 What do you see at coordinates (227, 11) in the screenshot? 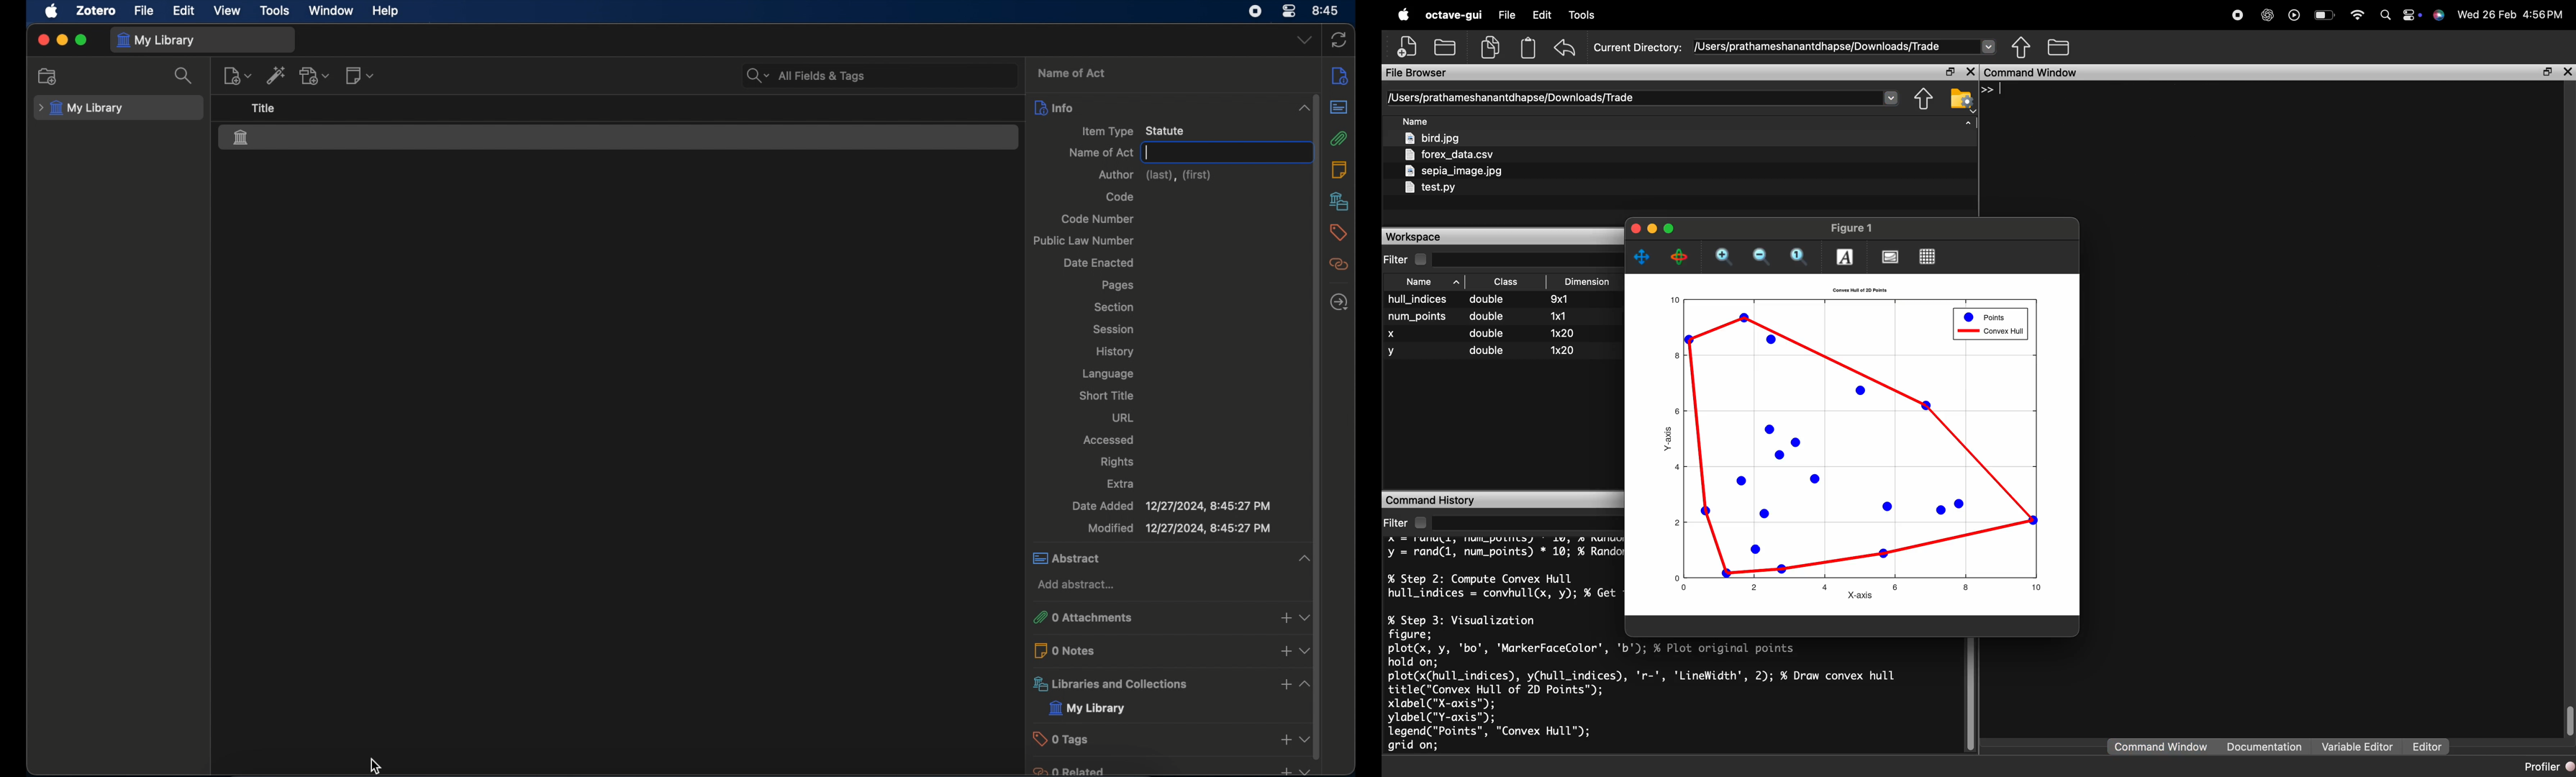
I see `view` at bounding box center [227, 11].